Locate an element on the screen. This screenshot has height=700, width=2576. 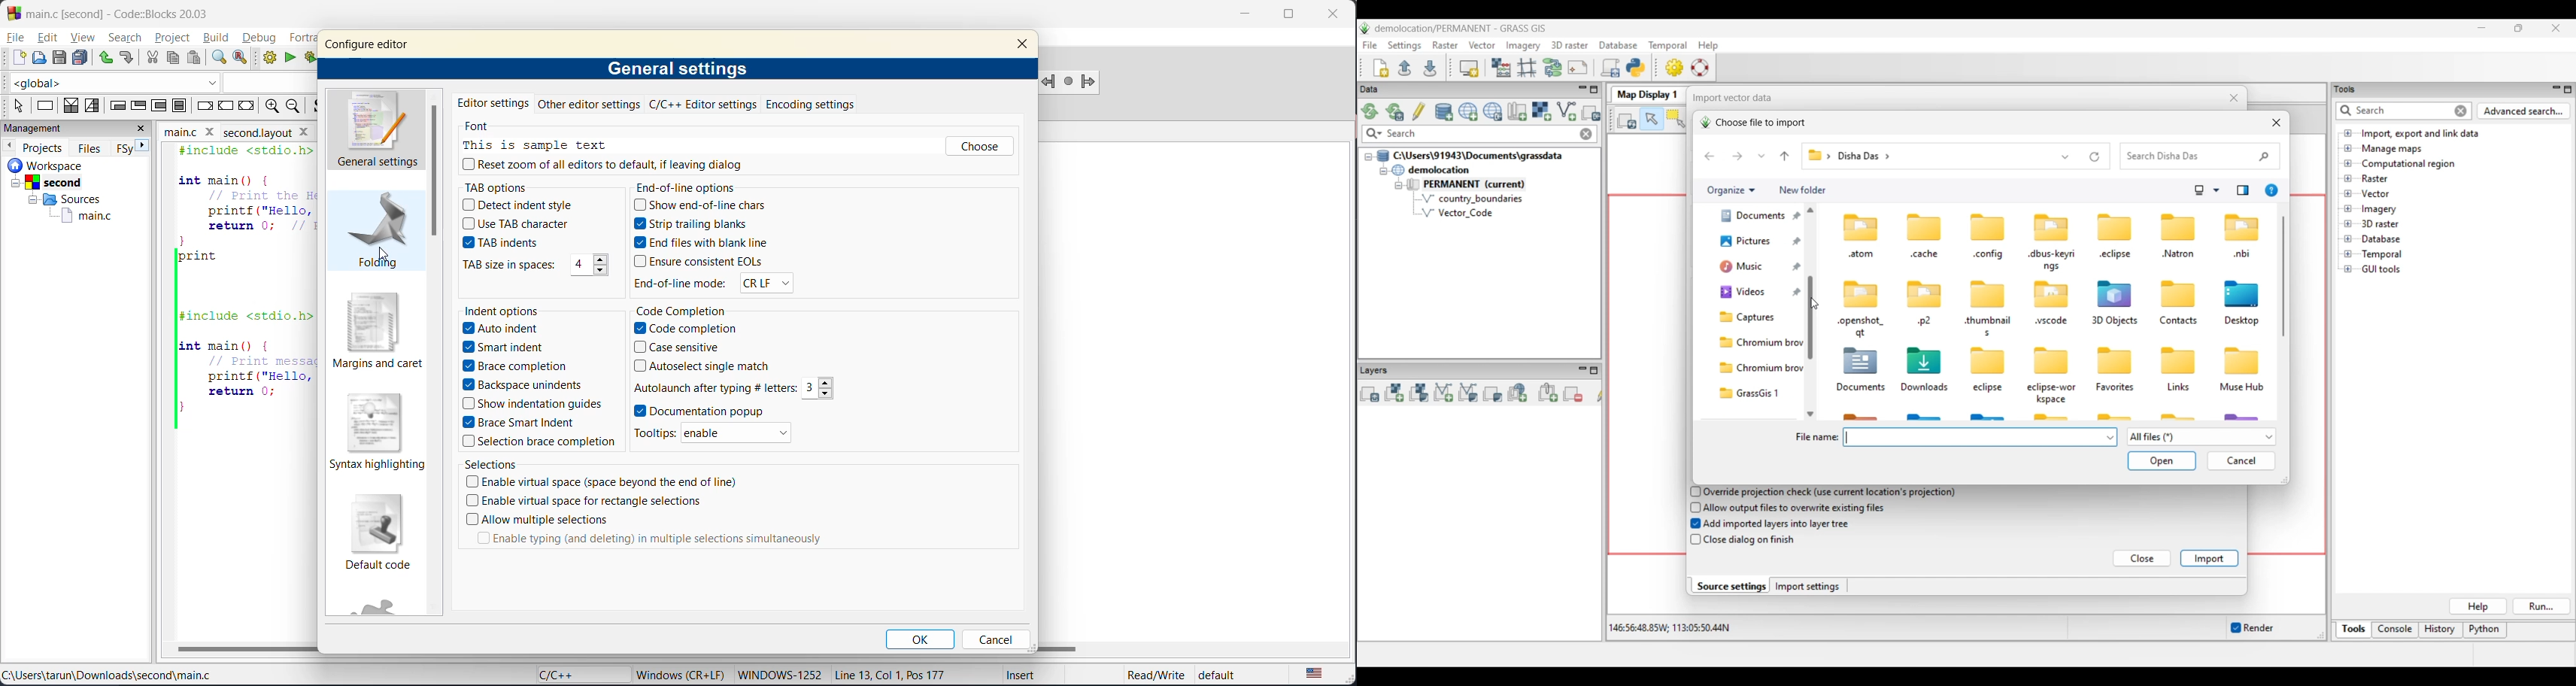
decision is located at coordinates (71, 106).